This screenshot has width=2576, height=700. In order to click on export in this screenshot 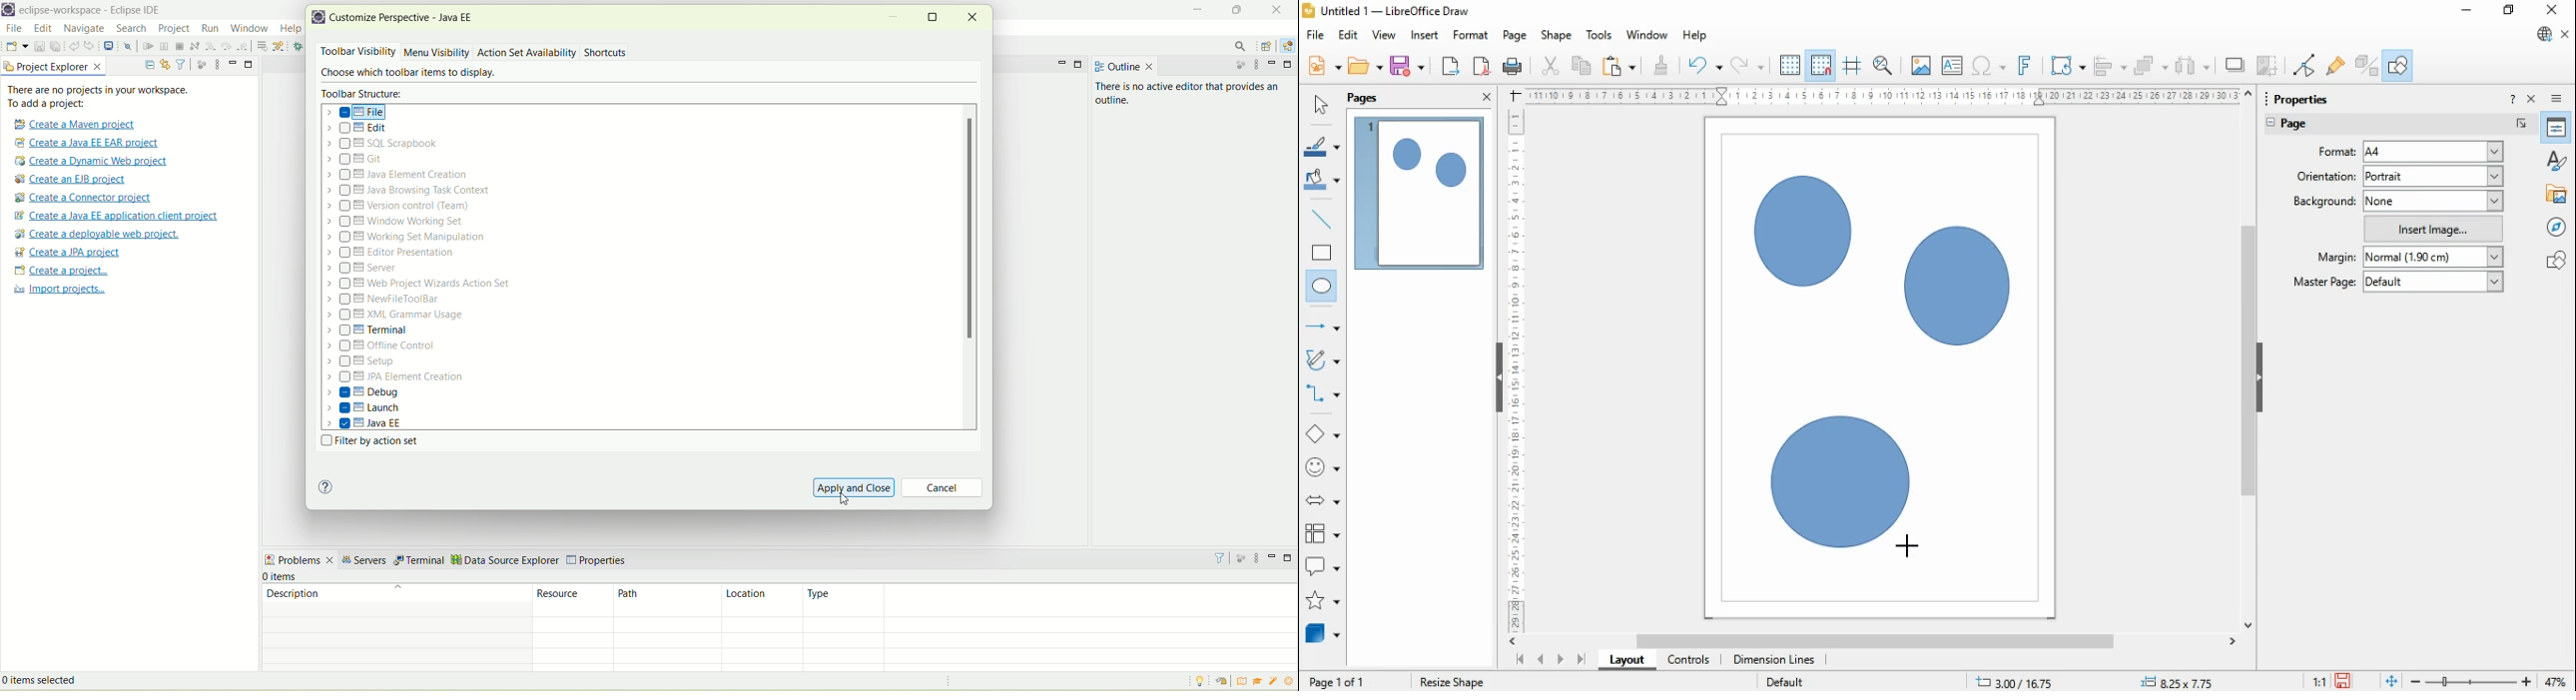, I will do `click(1450, 66)`.